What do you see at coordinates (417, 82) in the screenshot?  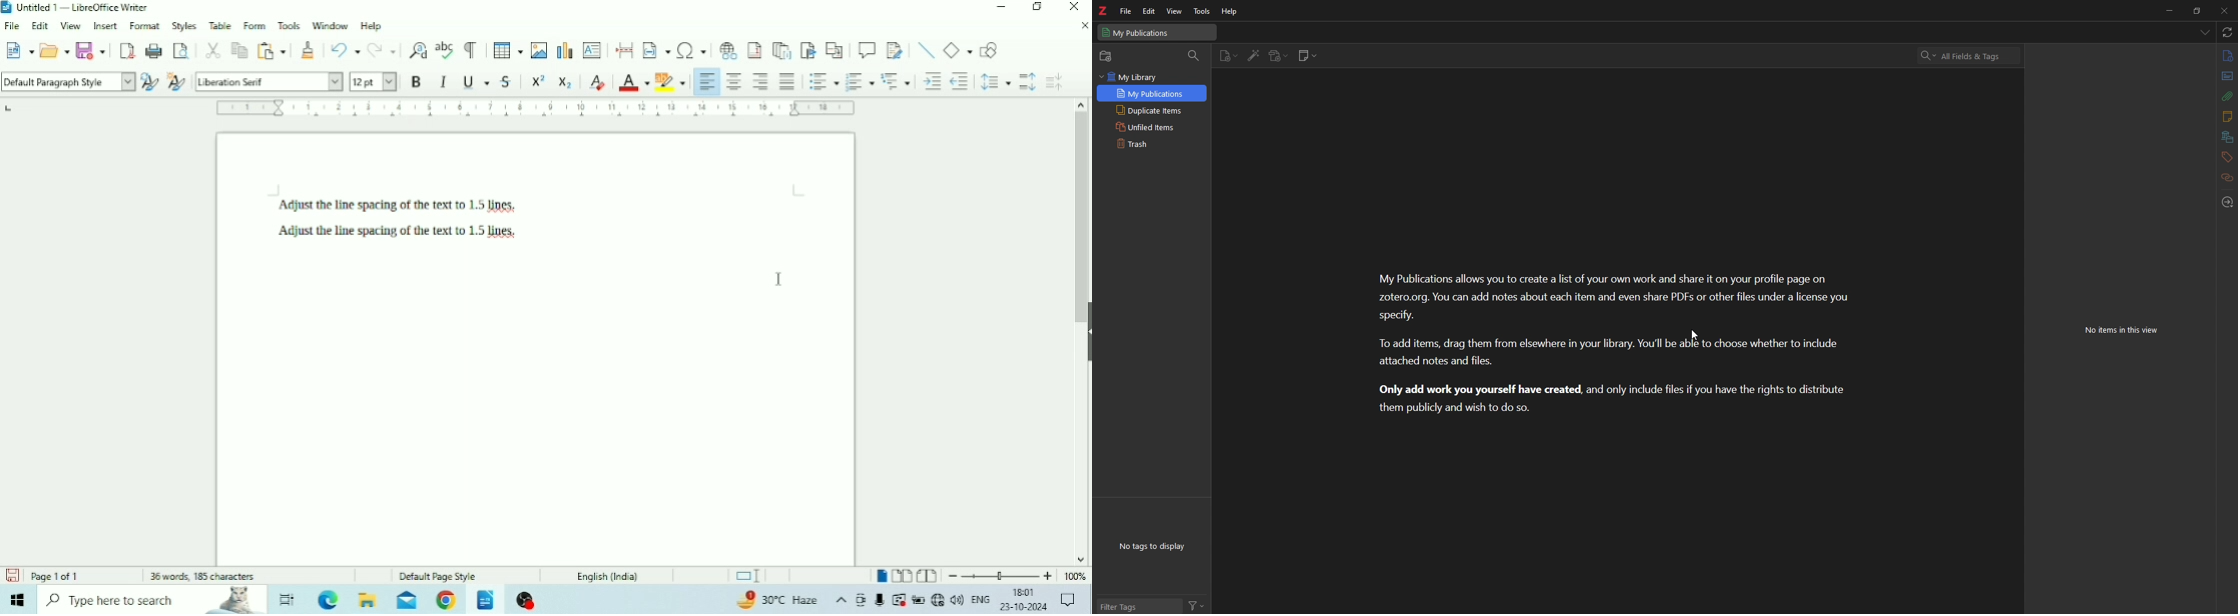 I see `Bold` at bounding box center [417, 82].